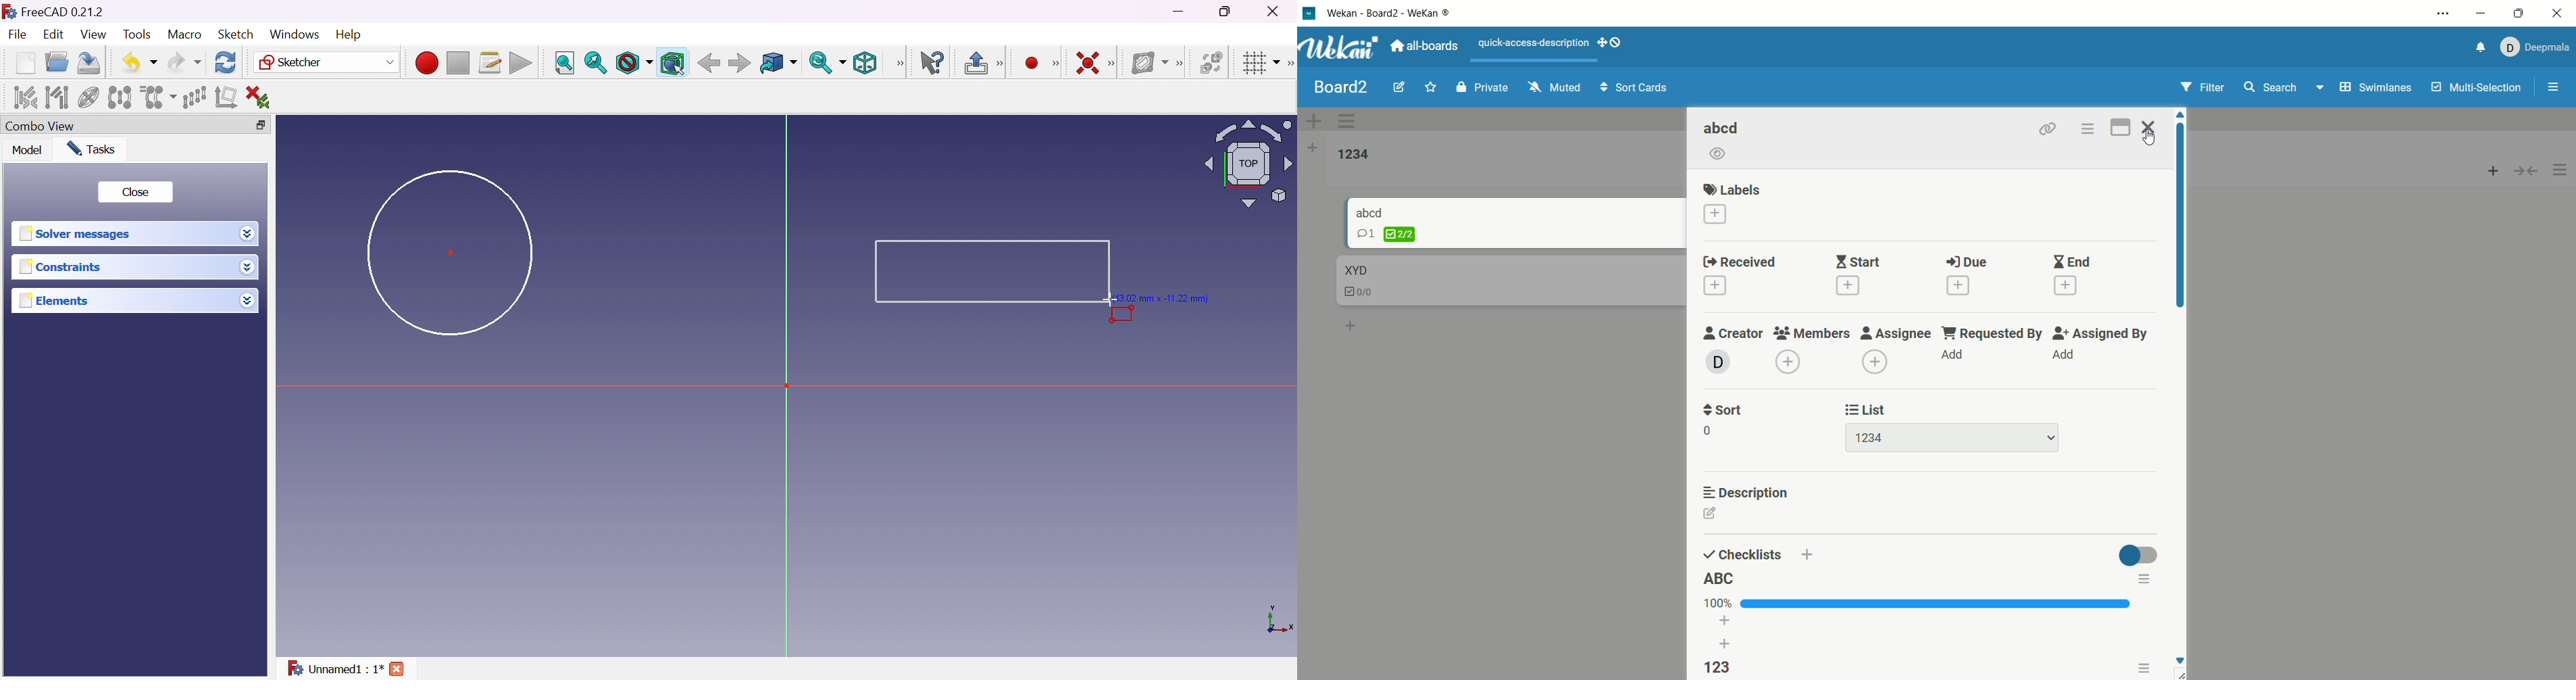  Describe the element at coordinates (1548, 88) in the screenshot. I see `muted` at that location.